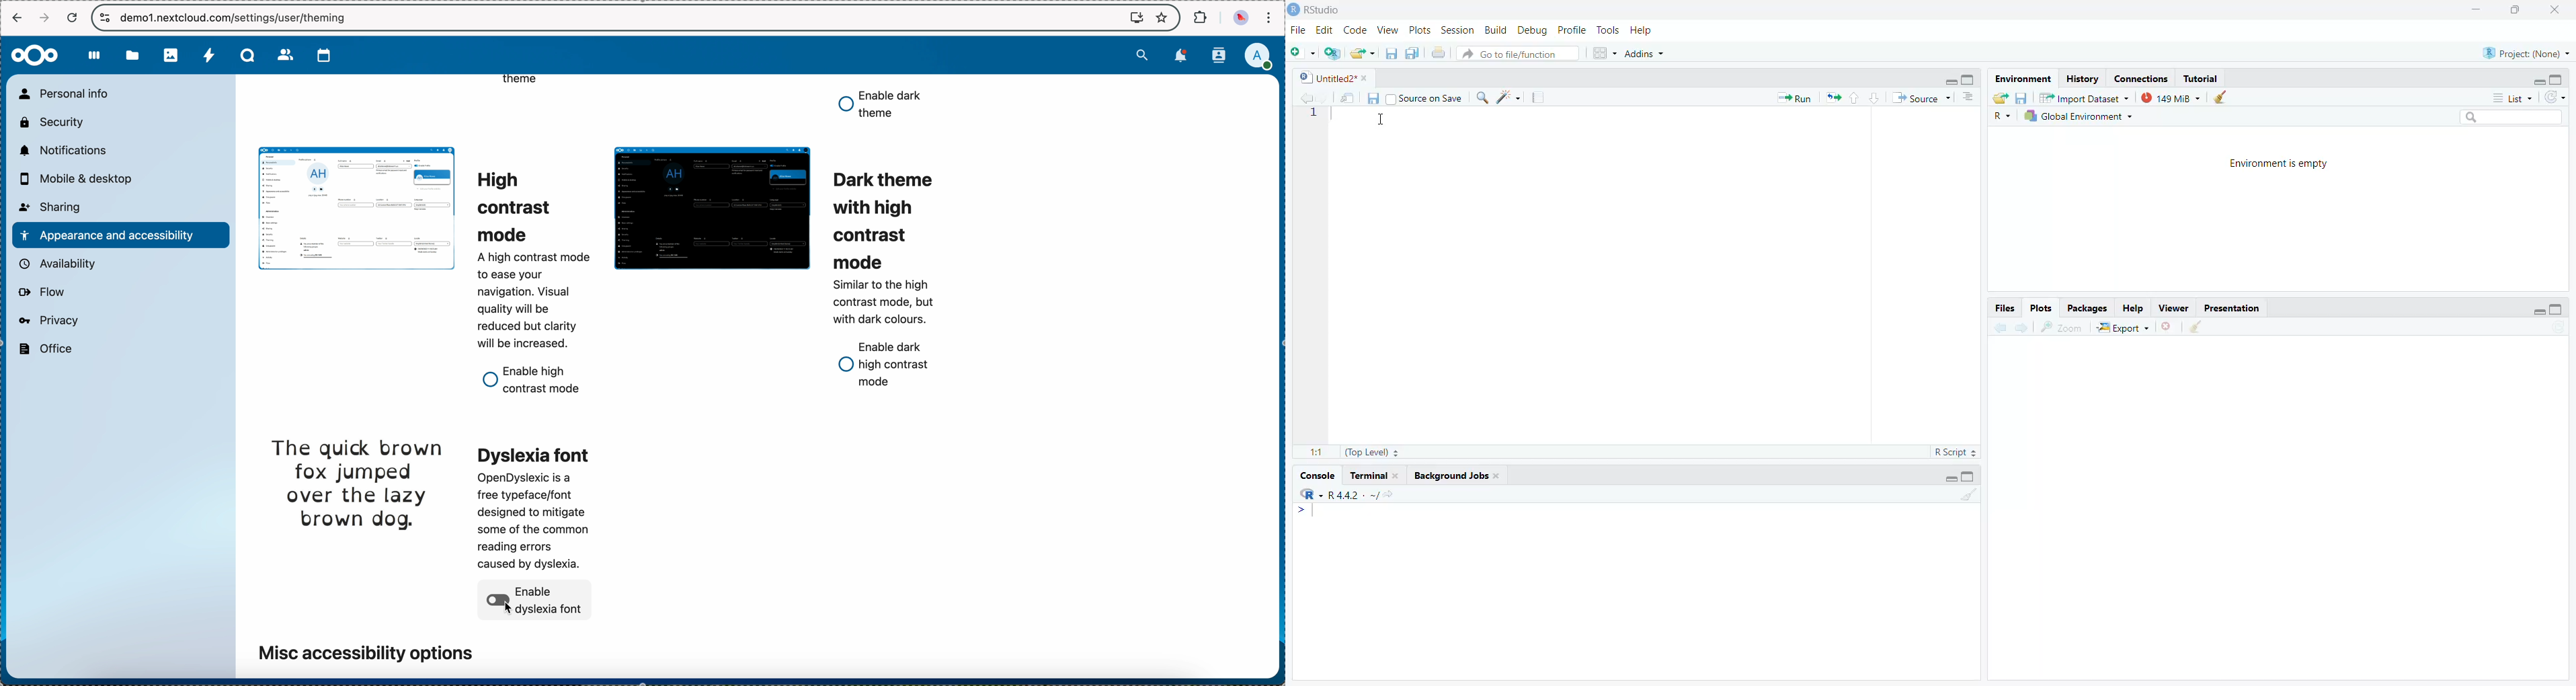 Image resolution: width=2576 pixels, height=700 pixels. Describe the element at coordinates (365, 651) in the screenshot. I see `misc accessibility options` at that location.